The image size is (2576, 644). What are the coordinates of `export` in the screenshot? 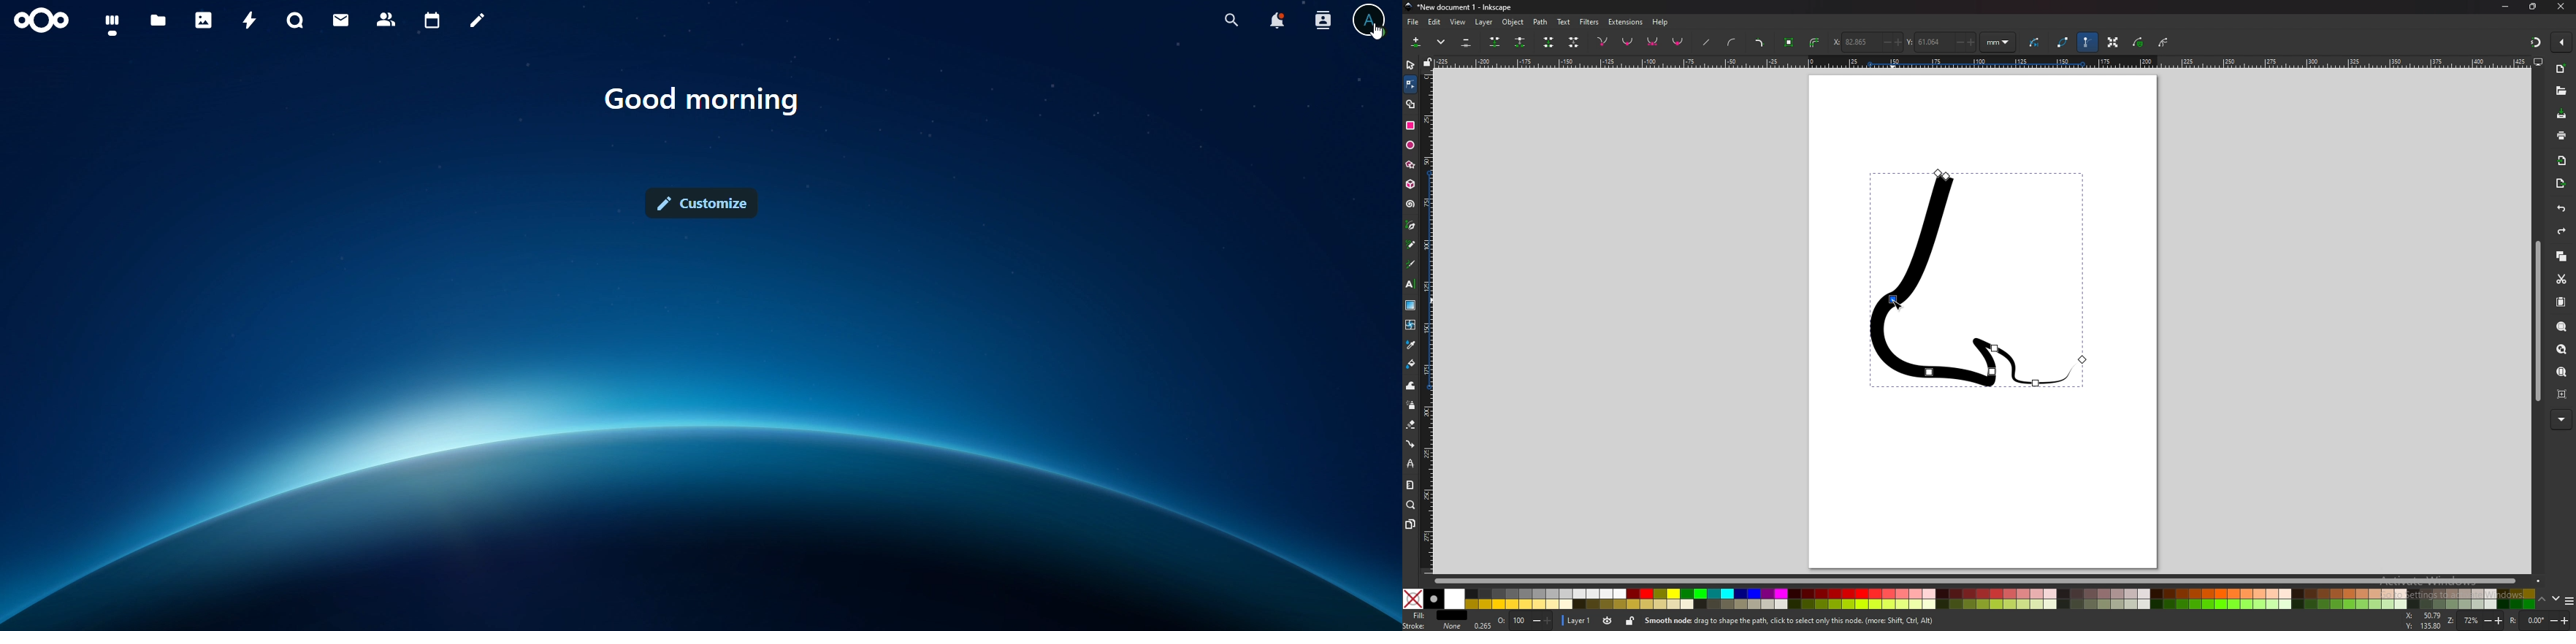 It's located at (2562, 183).